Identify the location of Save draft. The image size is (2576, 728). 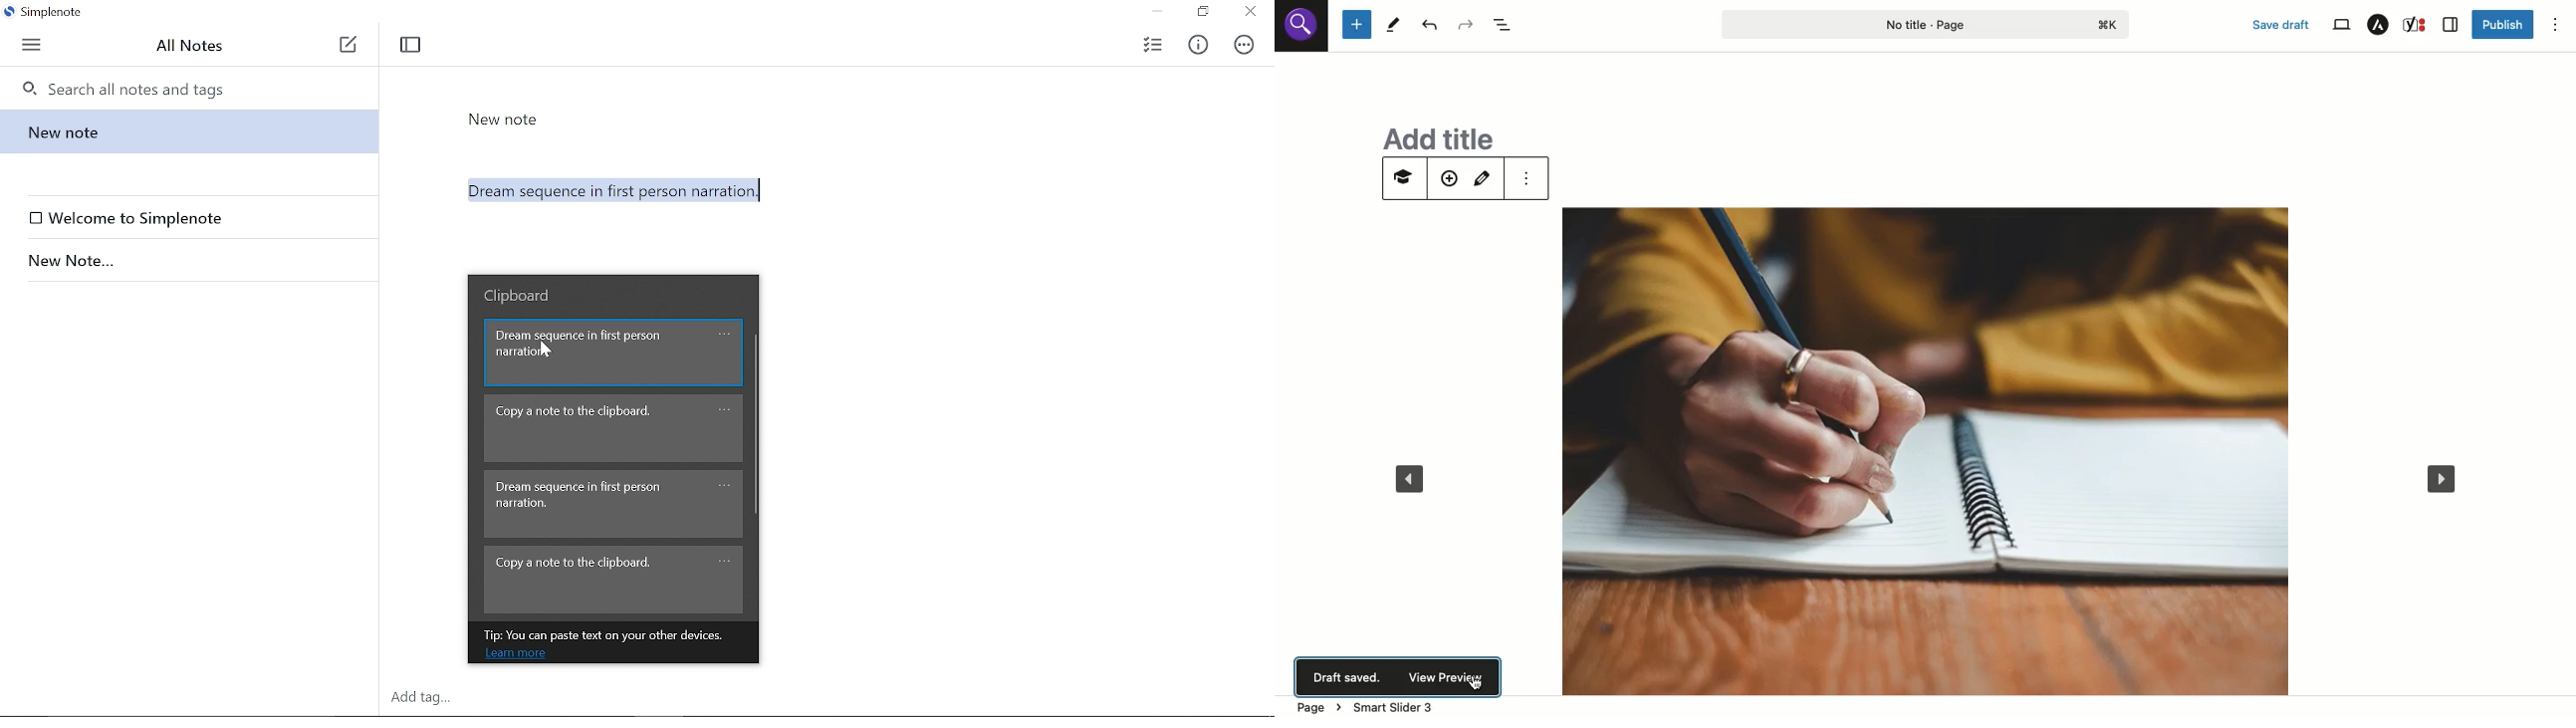
(2282, 24).